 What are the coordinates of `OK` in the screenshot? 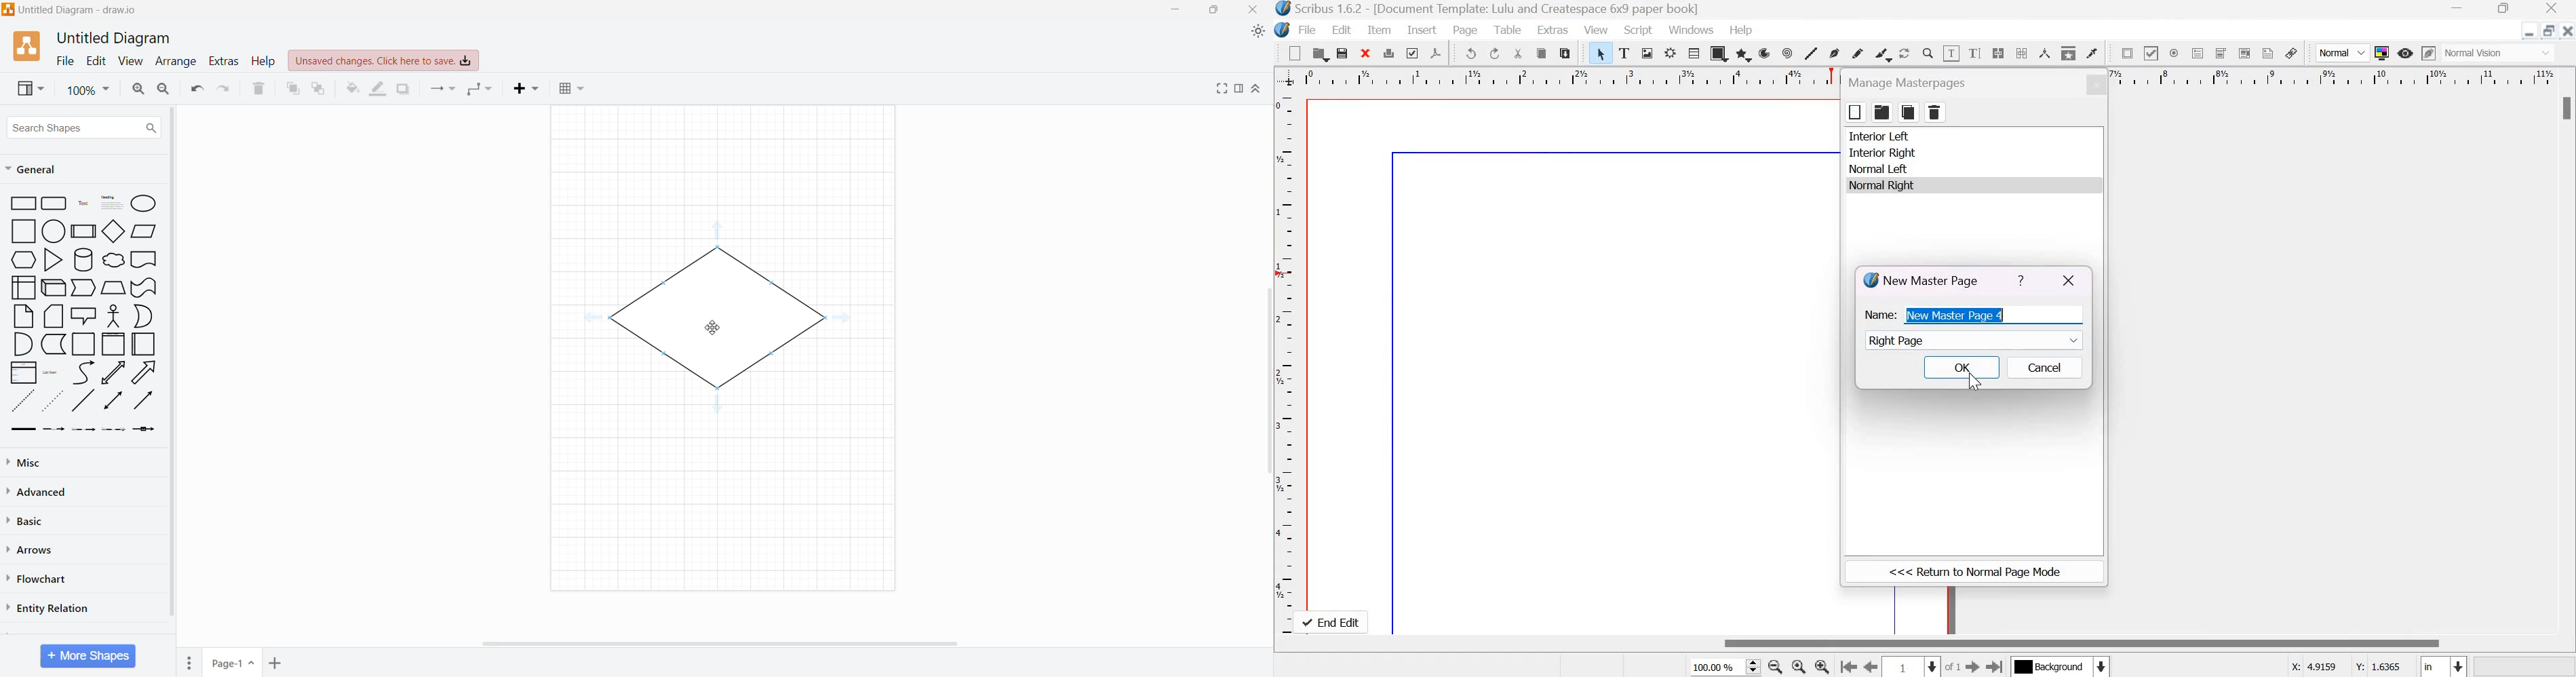 It's located at (1960, 365).